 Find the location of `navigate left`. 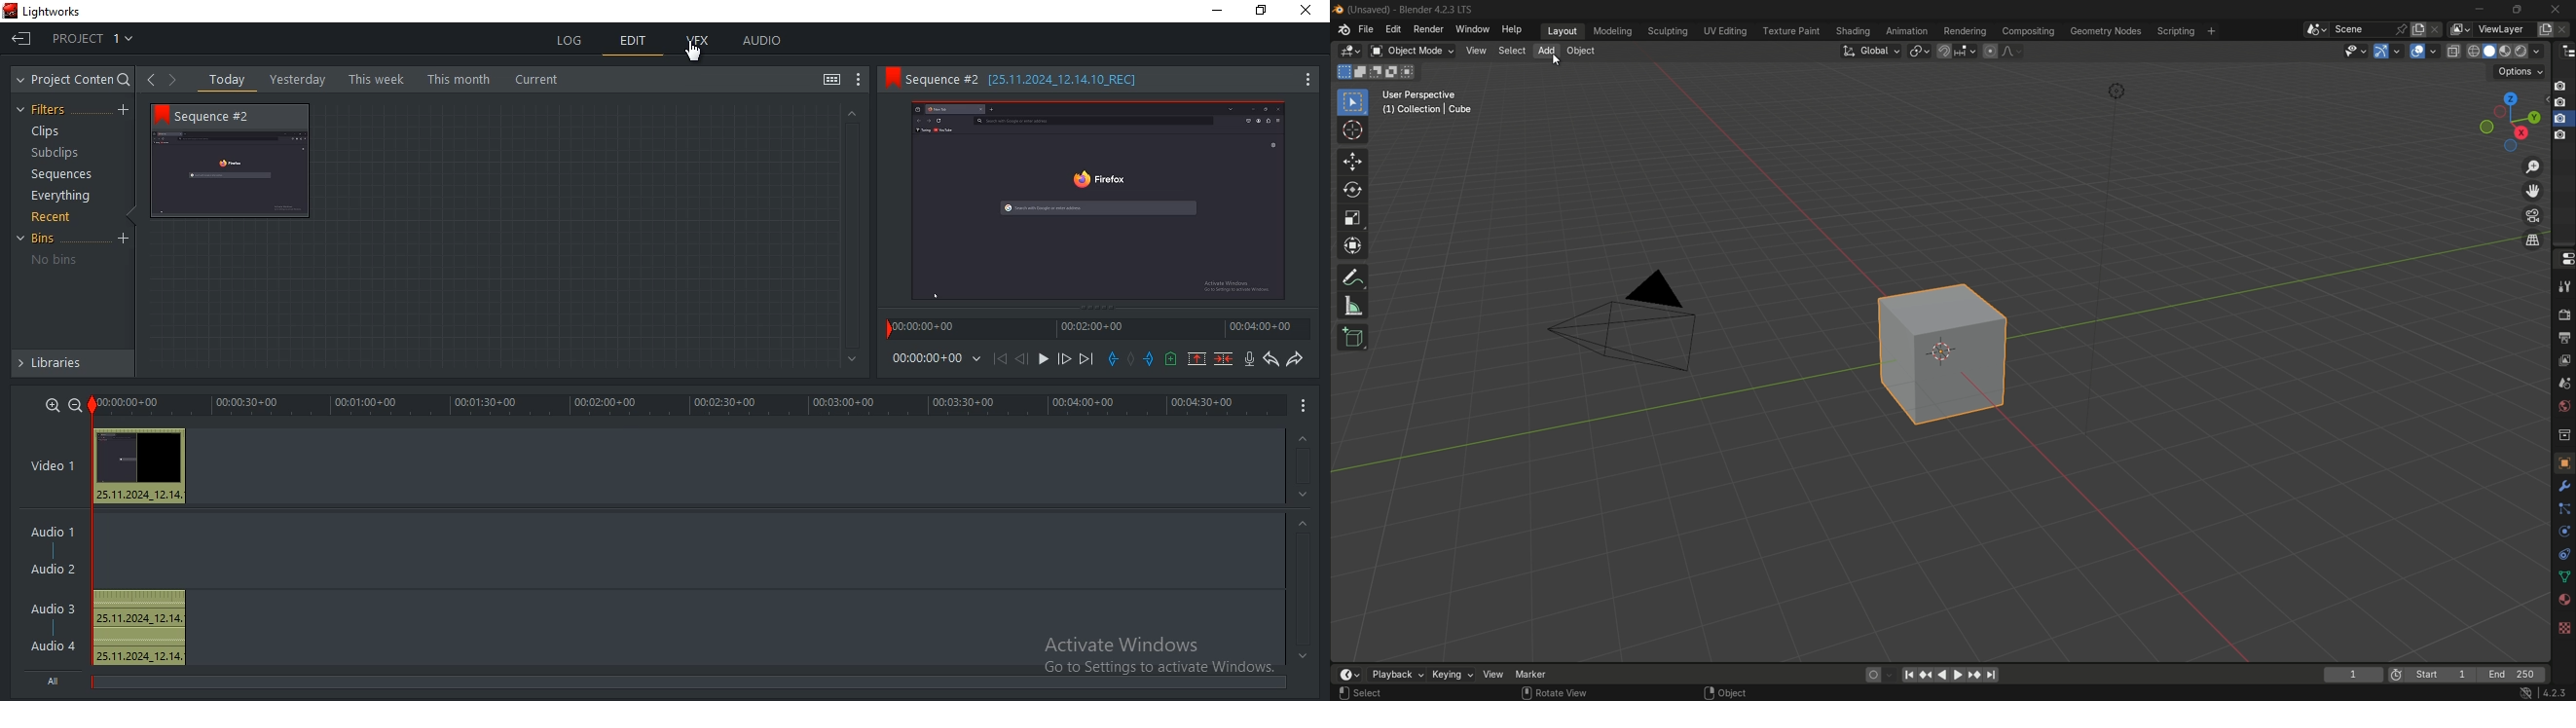

navigate left is located at coordinates (148, 79).